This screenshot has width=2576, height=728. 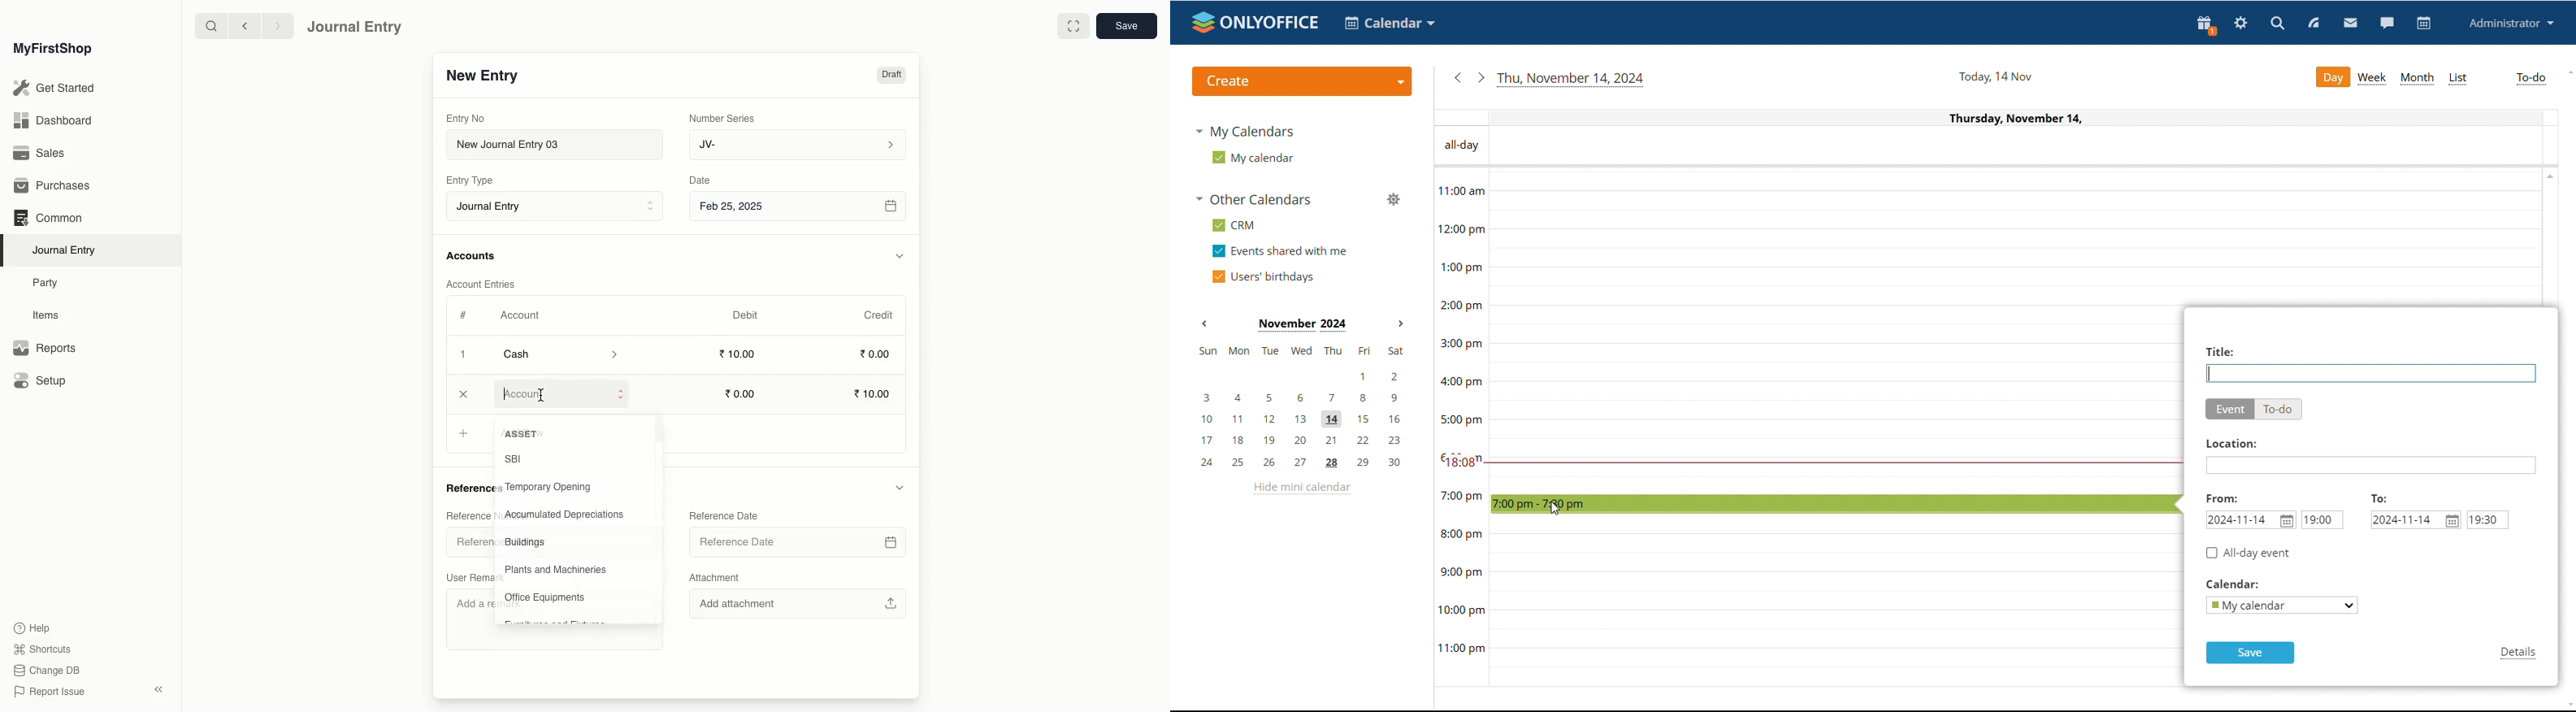 I want to click on Journal Entry, so click(x=355, y=26).